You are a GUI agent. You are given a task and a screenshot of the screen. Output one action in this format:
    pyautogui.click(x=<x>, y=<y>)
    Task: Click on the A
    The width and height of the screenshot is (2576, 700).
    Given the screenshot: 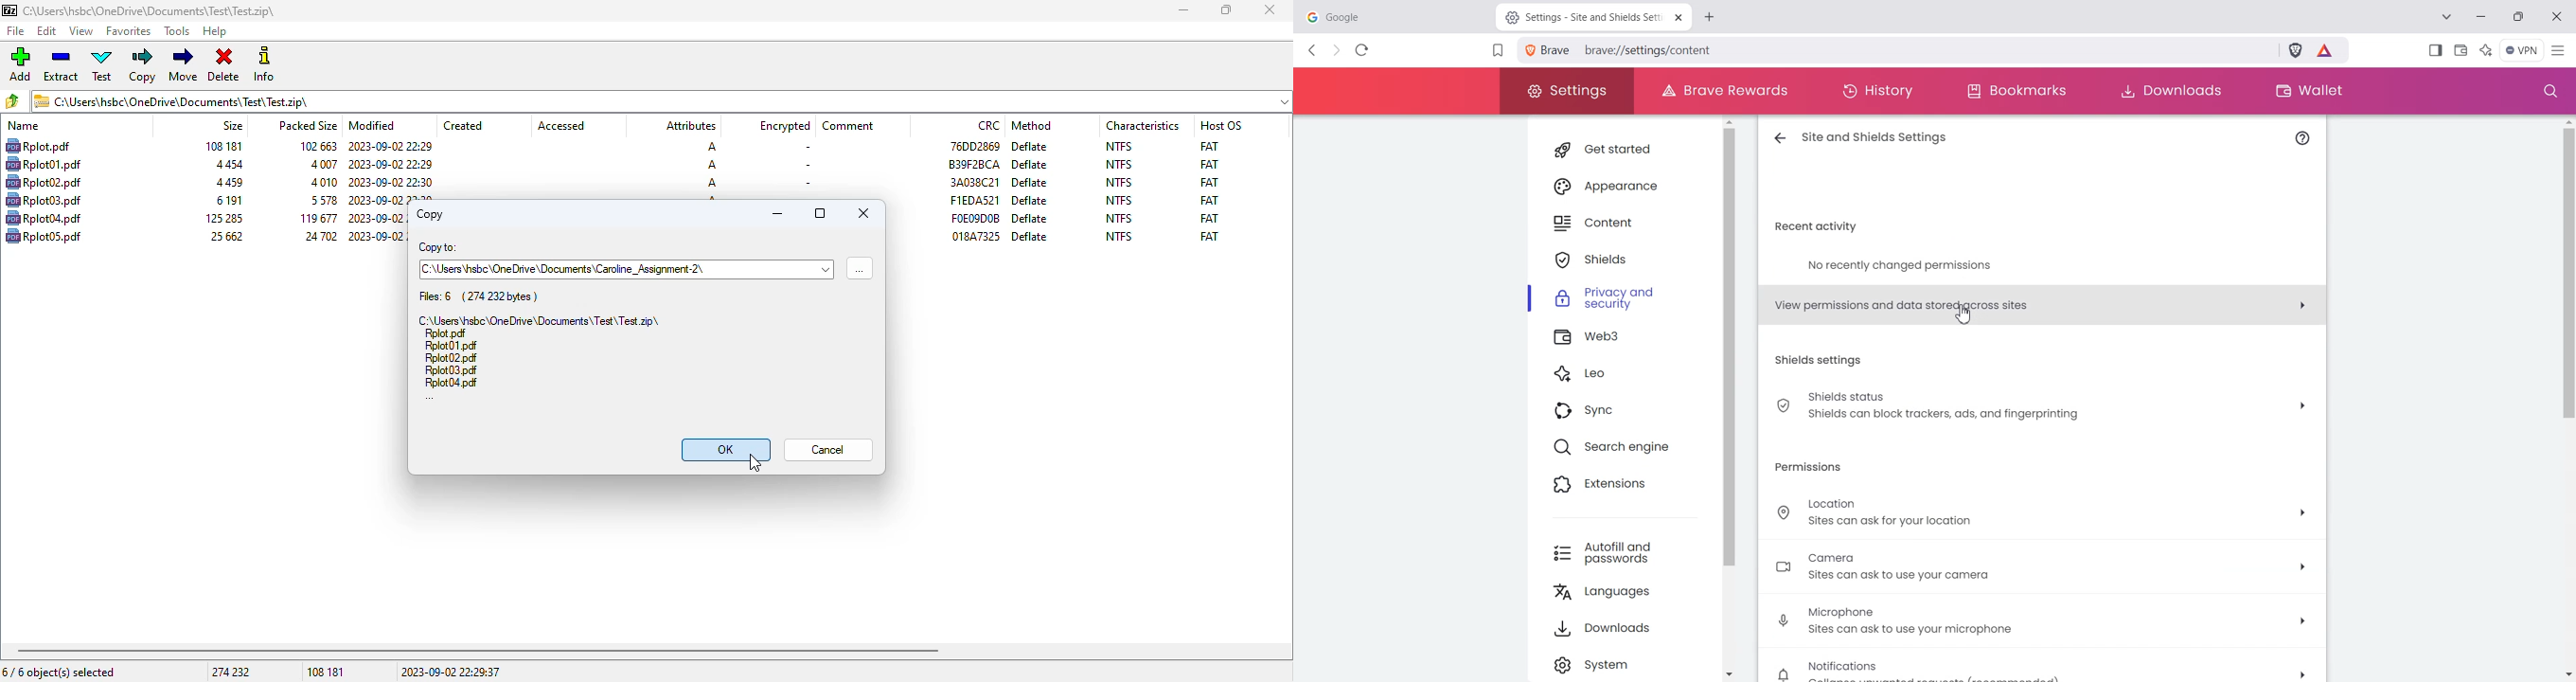 What is the action you would take?
    pyautogui.click(x=710, y=147)
    